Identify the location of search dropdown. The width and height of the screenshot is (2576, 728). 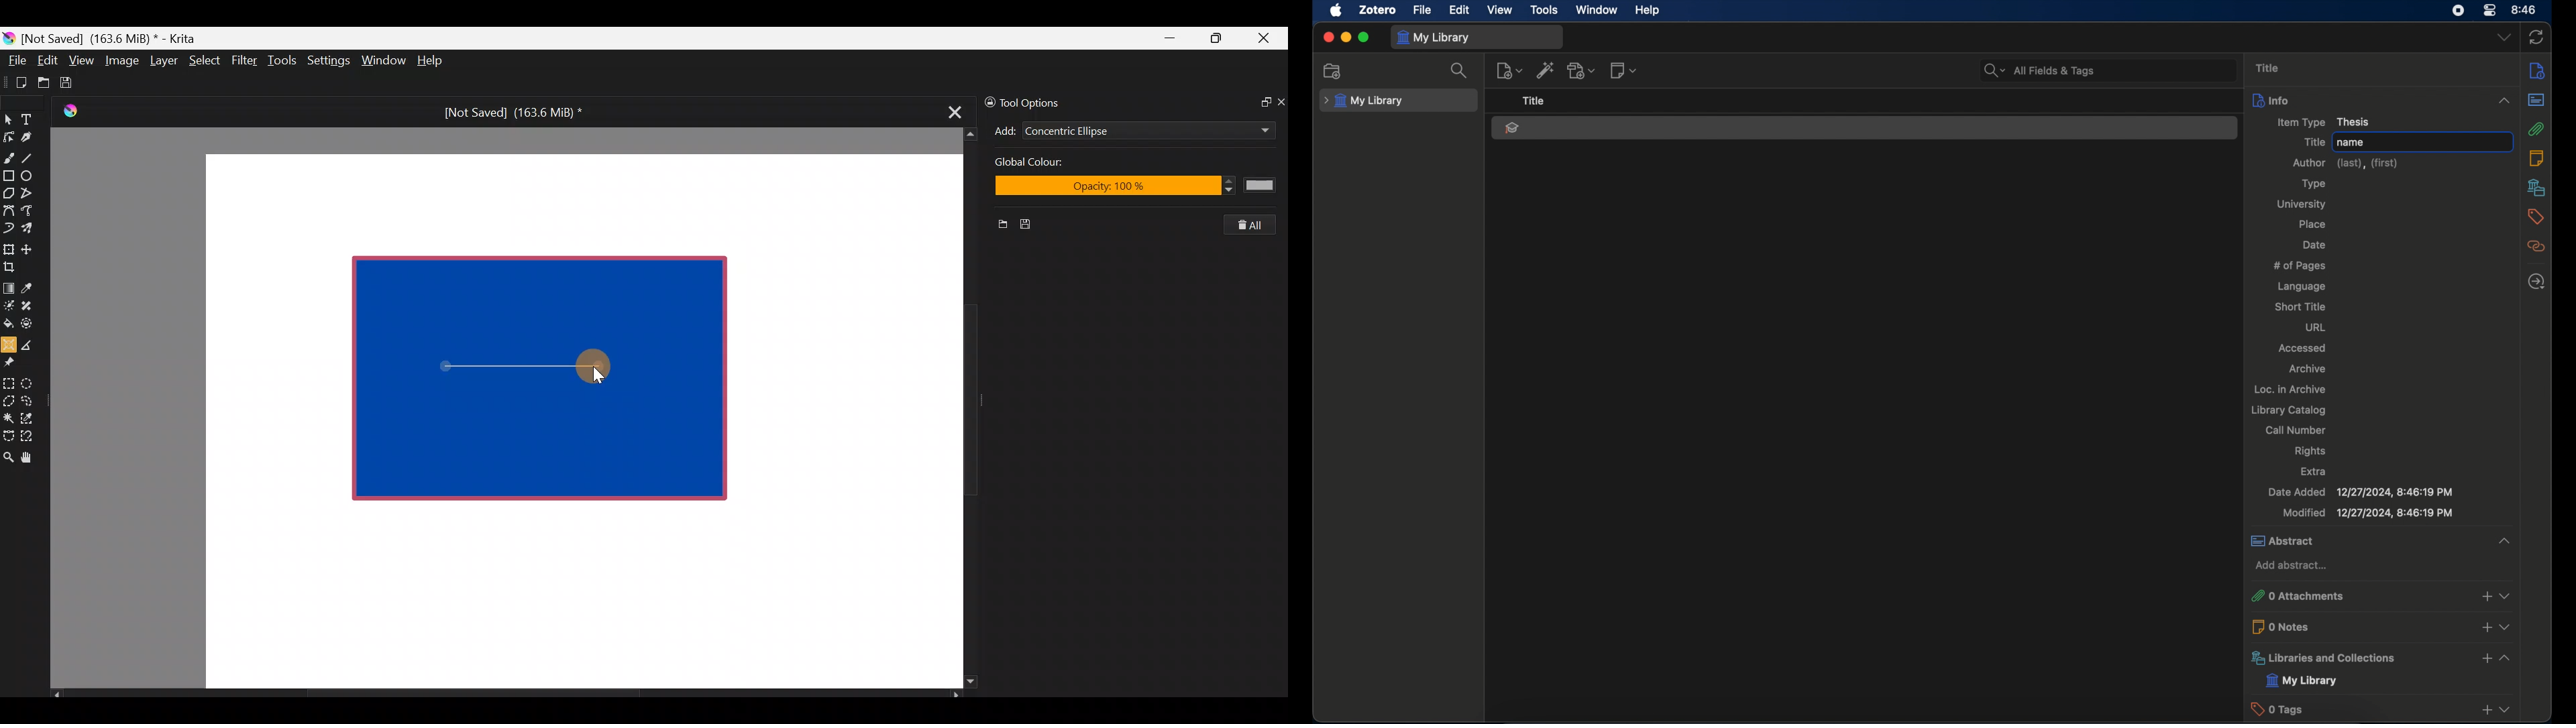
(1988, 72).